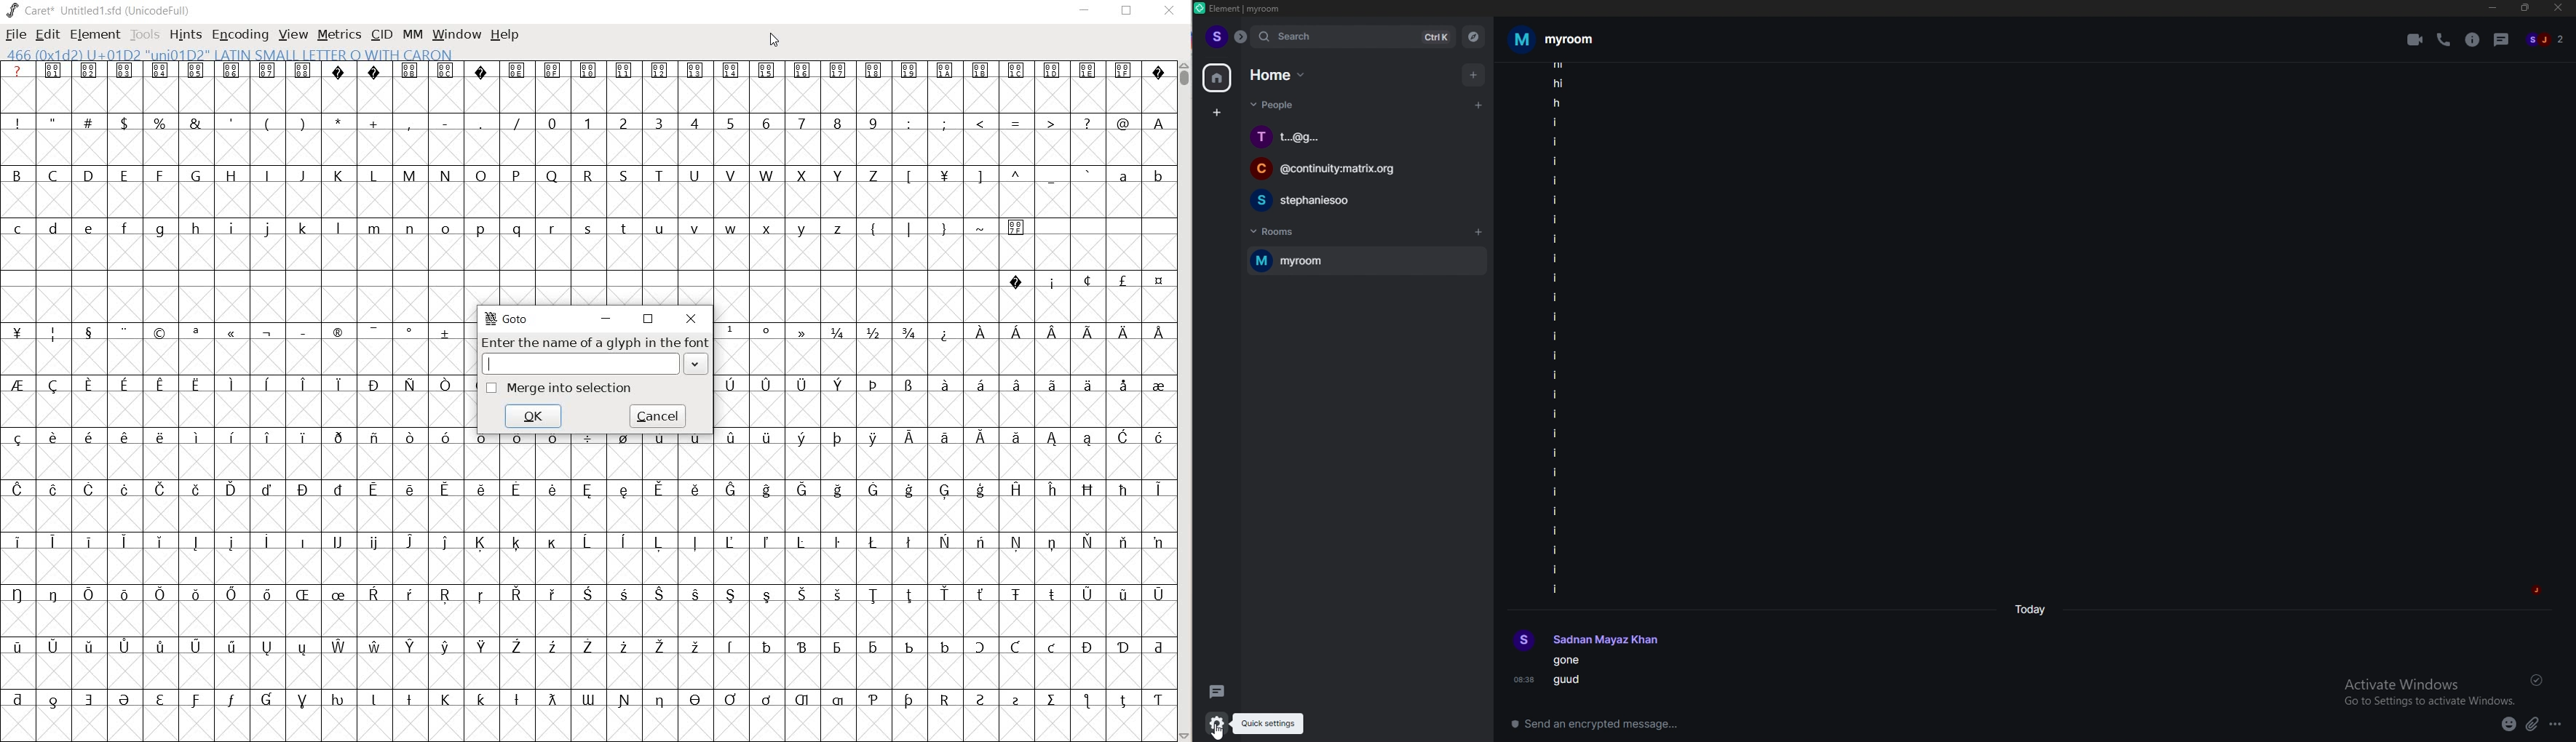 The height and width of the screenshot is (756, 2576). I want to click on glyph characters, so click(823, 591).